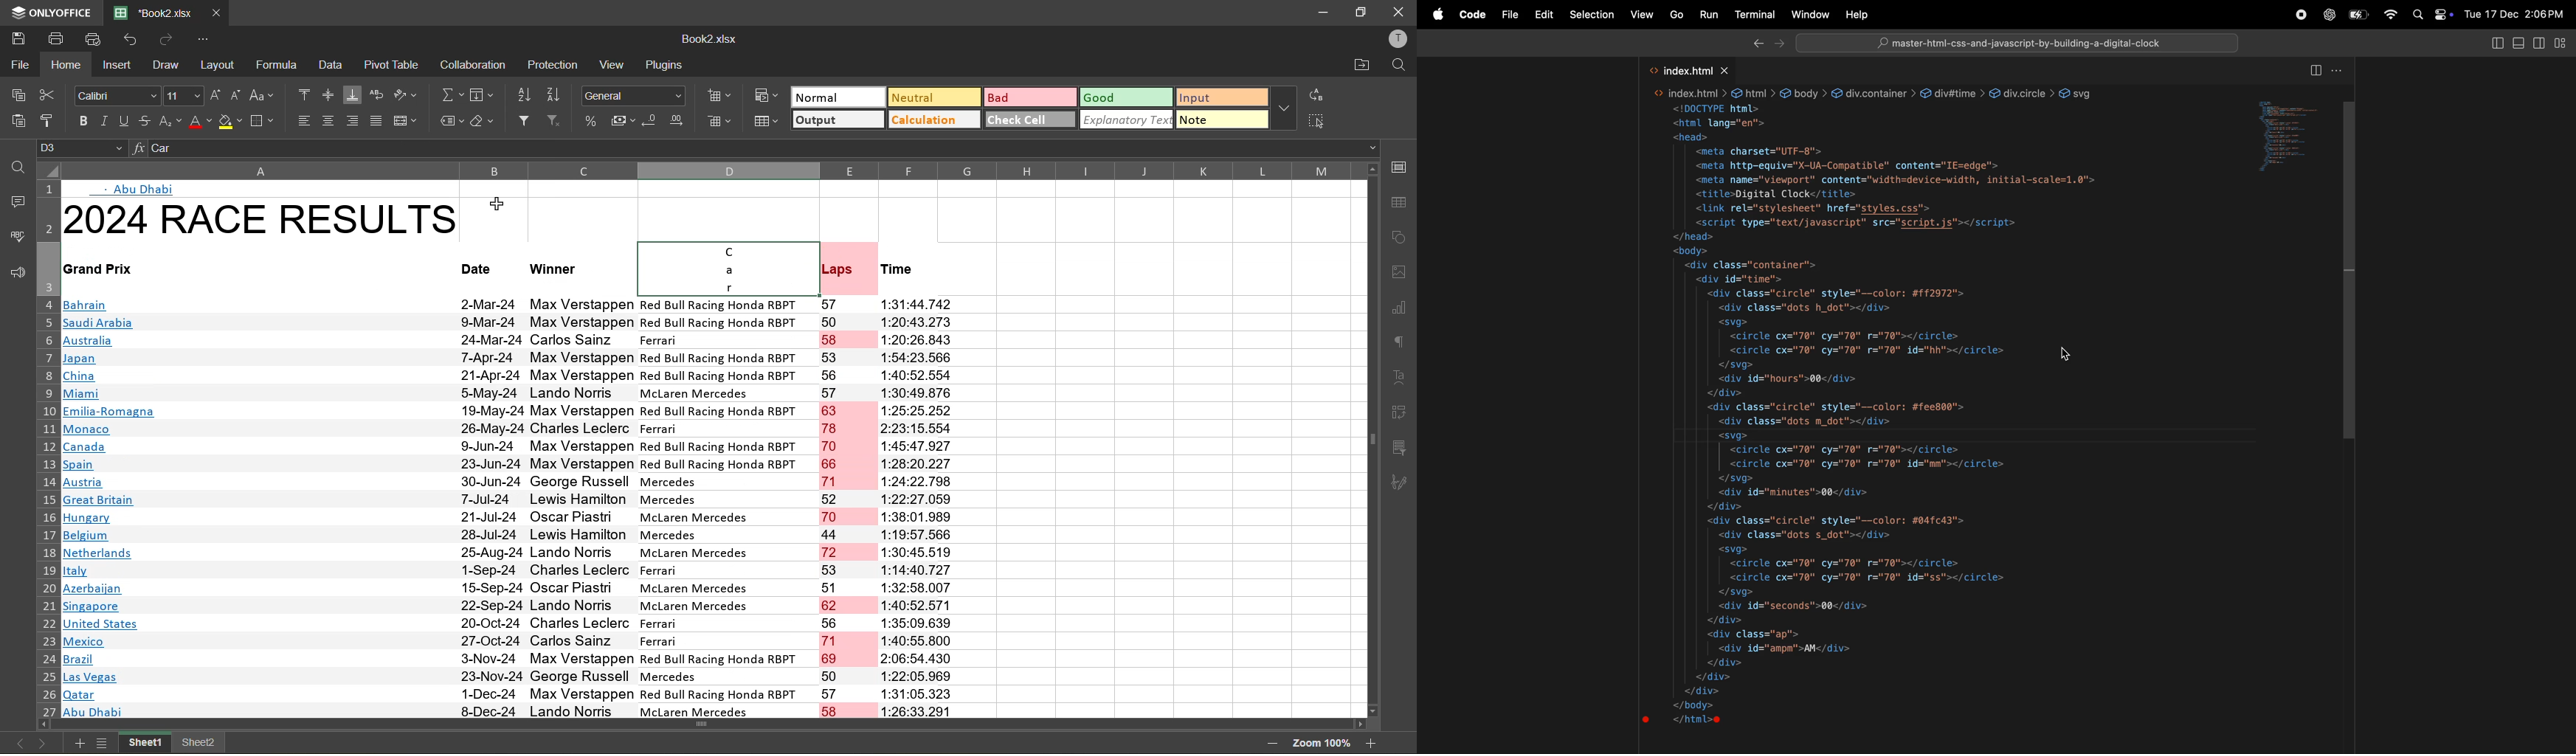  What do you see at coordinates (1436, 14) in the screenshot?
I see `Apple mneu` at bounding box center [1436, 14].